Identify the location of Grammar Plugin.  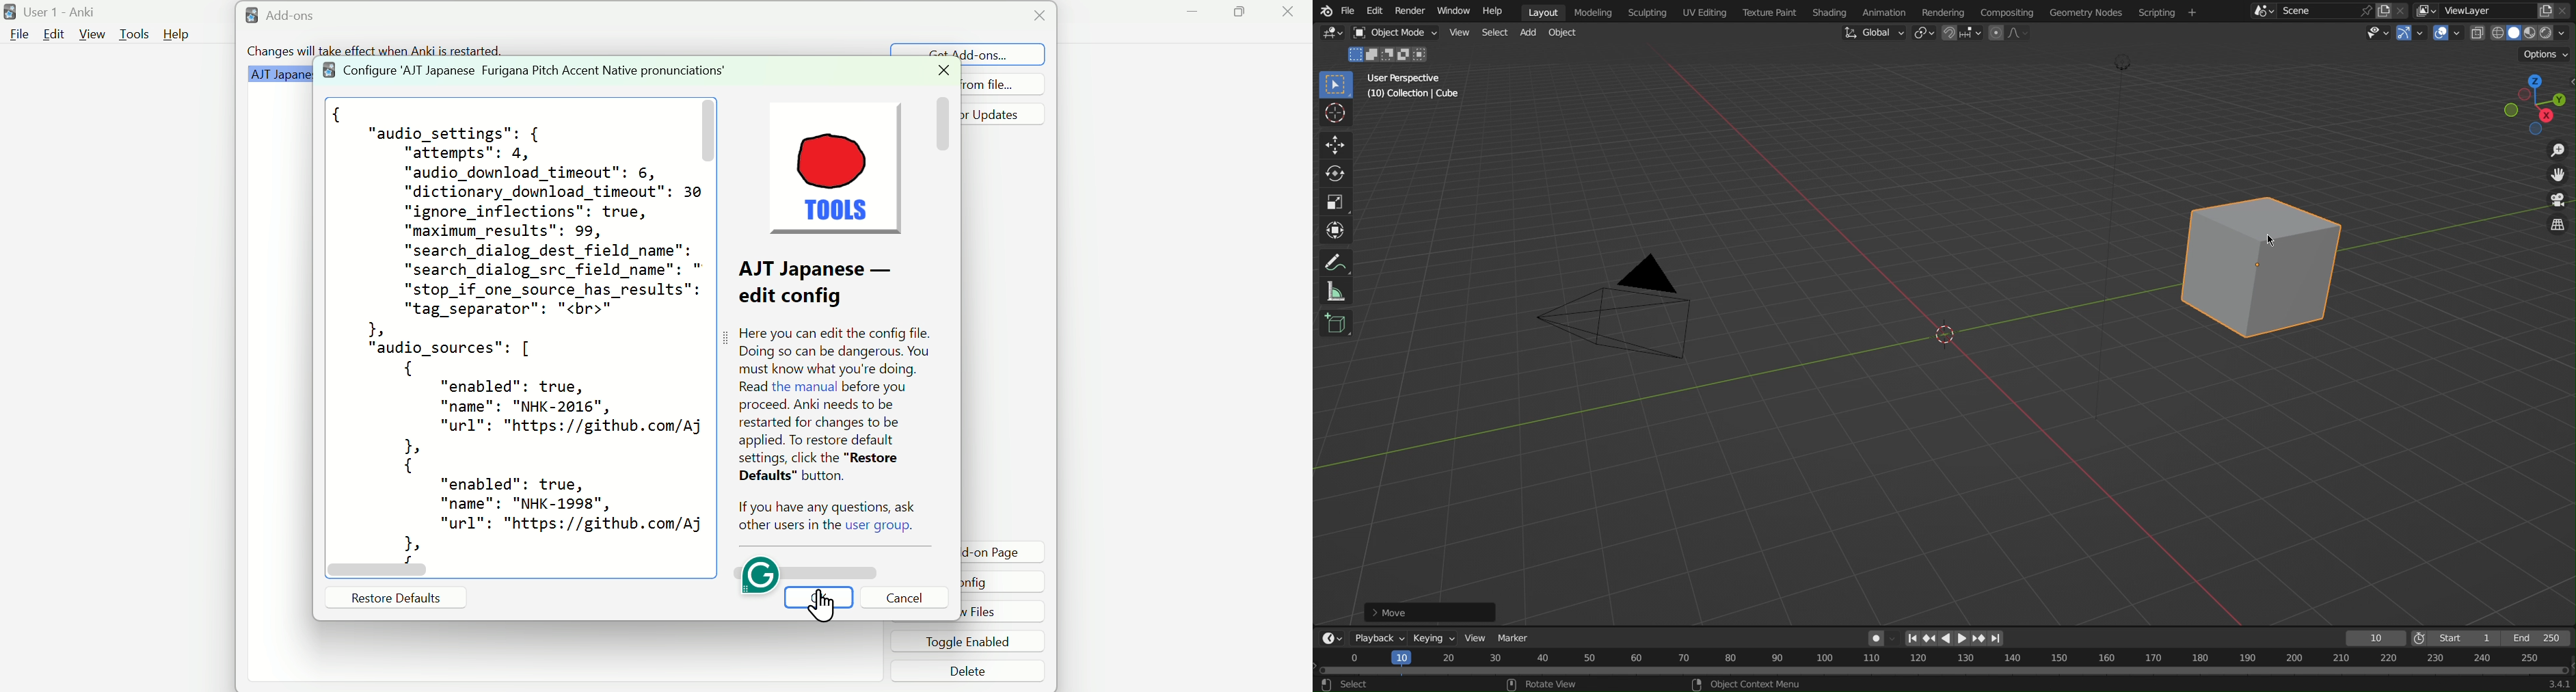
(608, 71).